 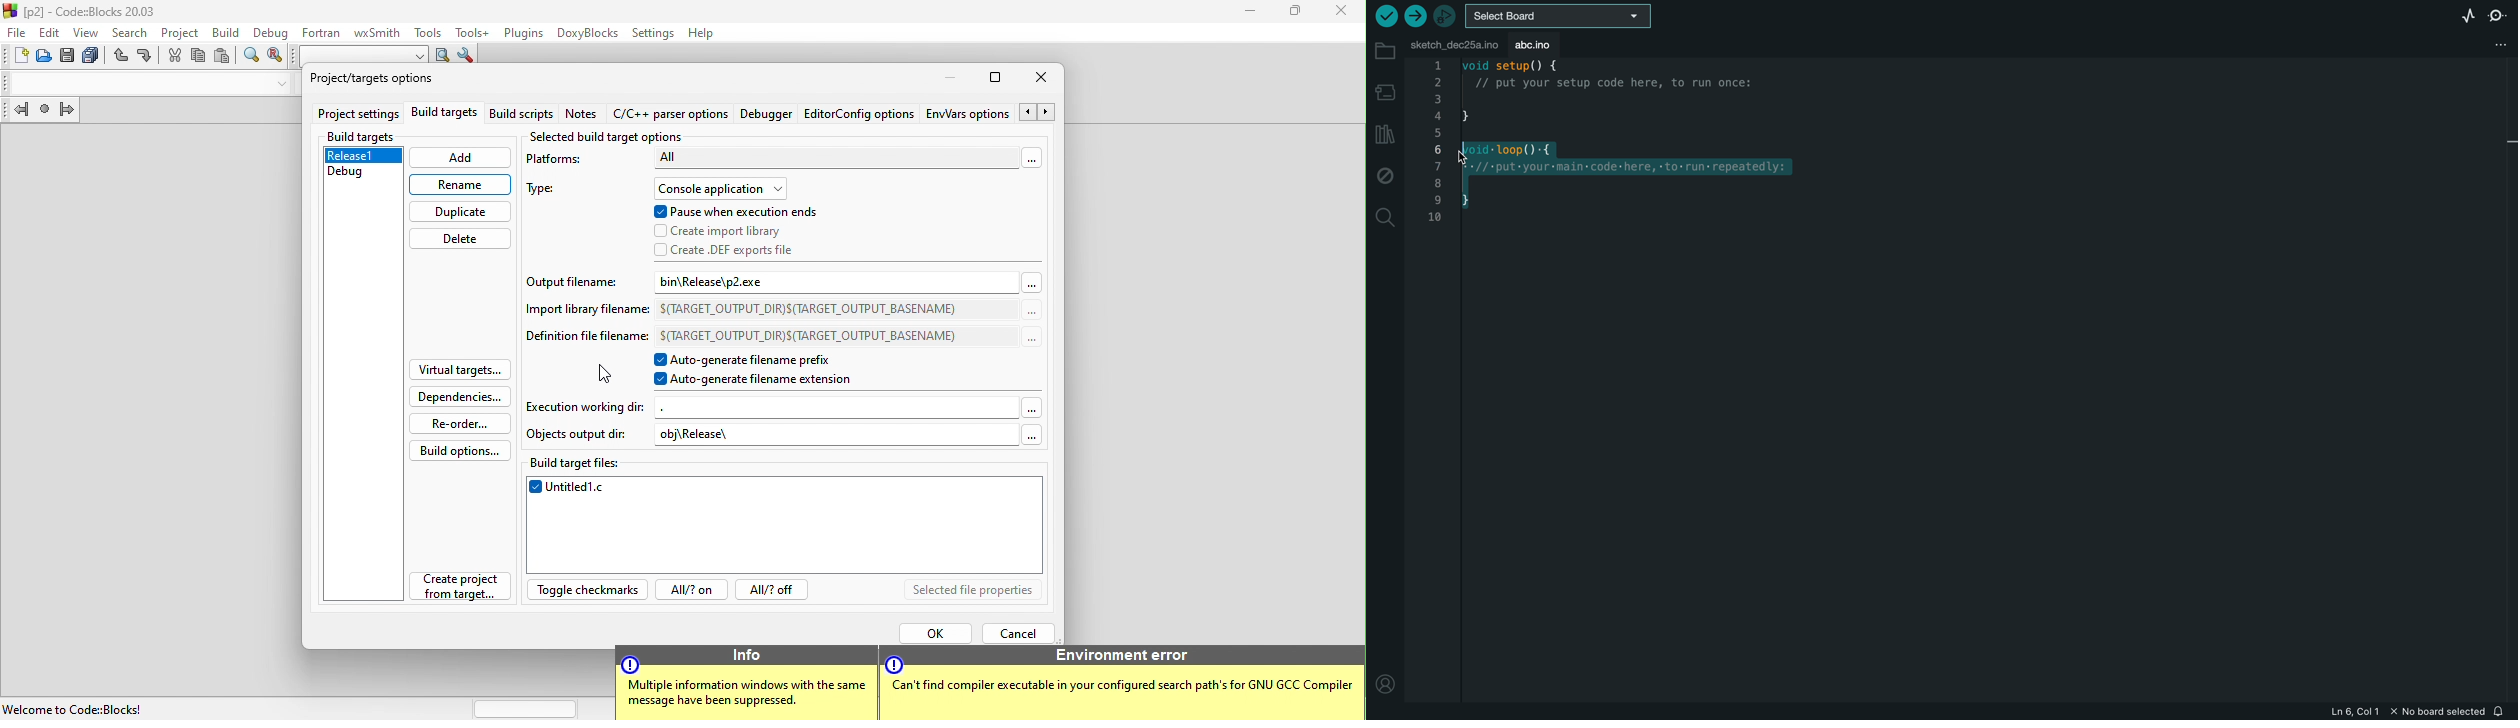 I want to click on maximize, so click(x=996, y=81).